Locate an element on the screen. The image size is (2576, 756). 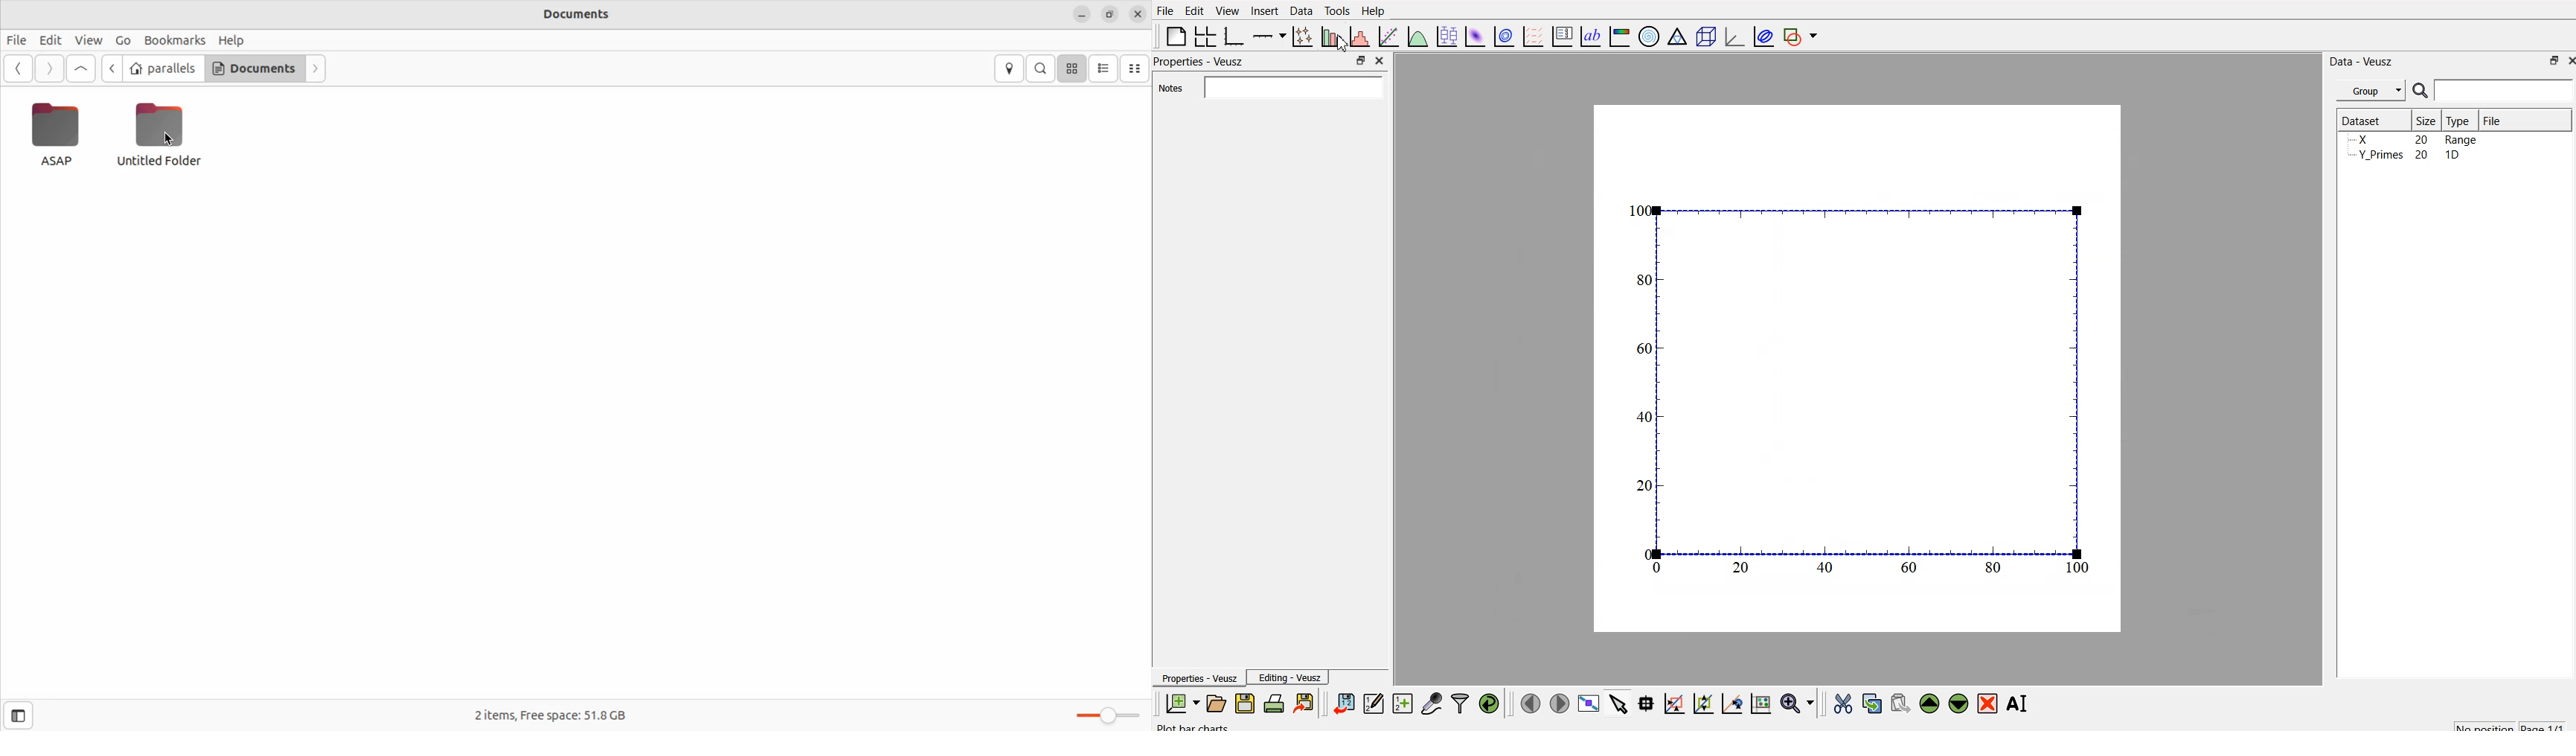
no position page 1/1 is located at coordinates (2502, 724).